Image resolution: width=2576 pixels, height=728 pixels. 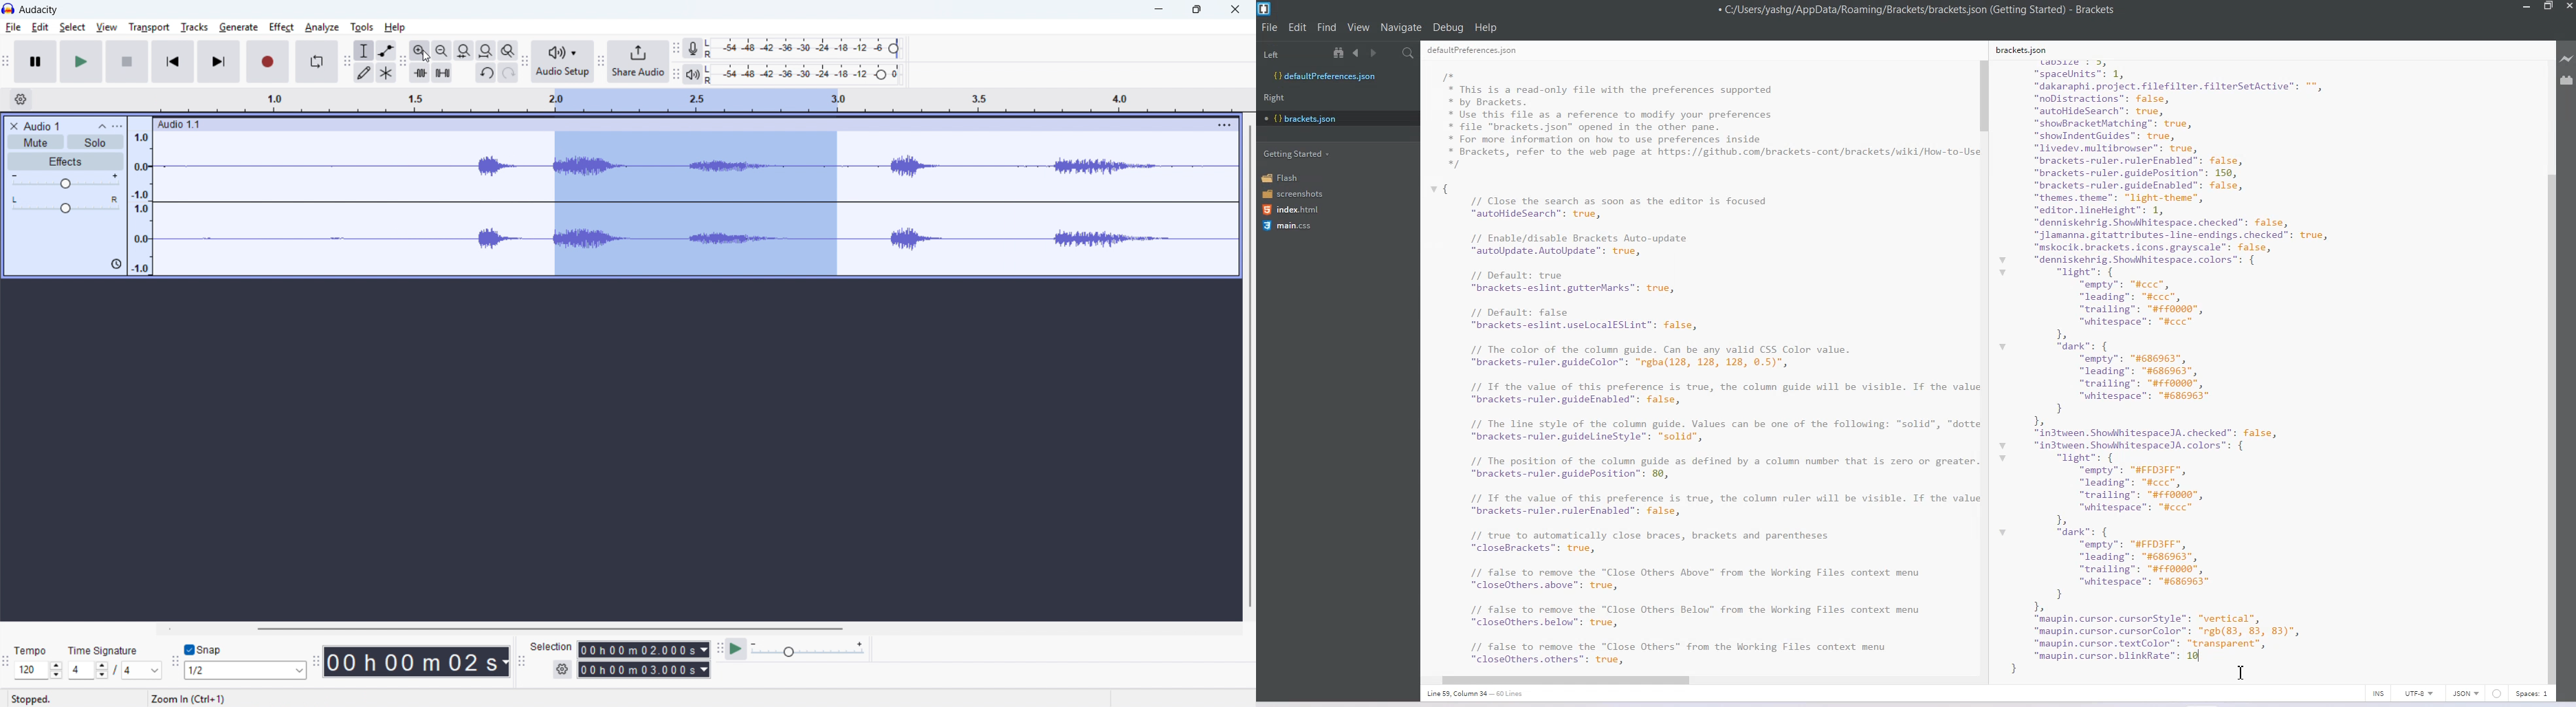 I want to click on Selection settings, so click(x=563, y=668).